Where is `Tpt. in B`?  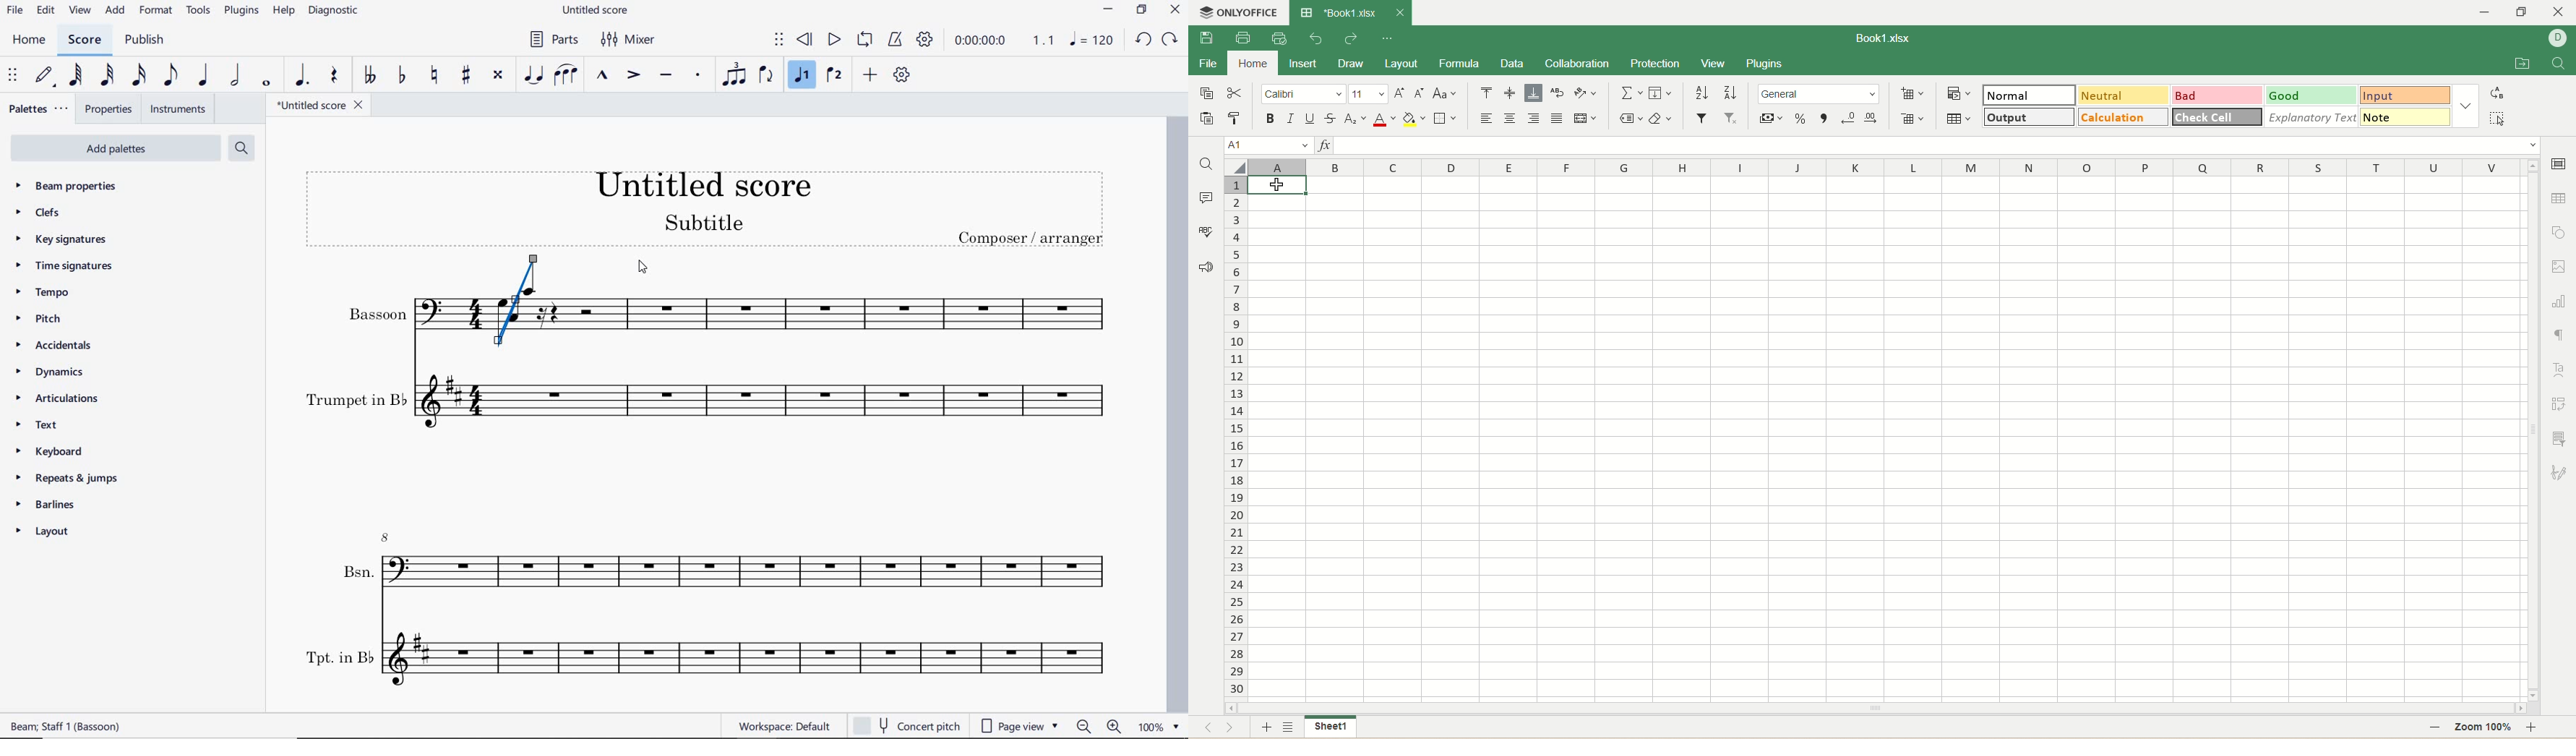 Tpt. in B is located at coordinates (720, 662).